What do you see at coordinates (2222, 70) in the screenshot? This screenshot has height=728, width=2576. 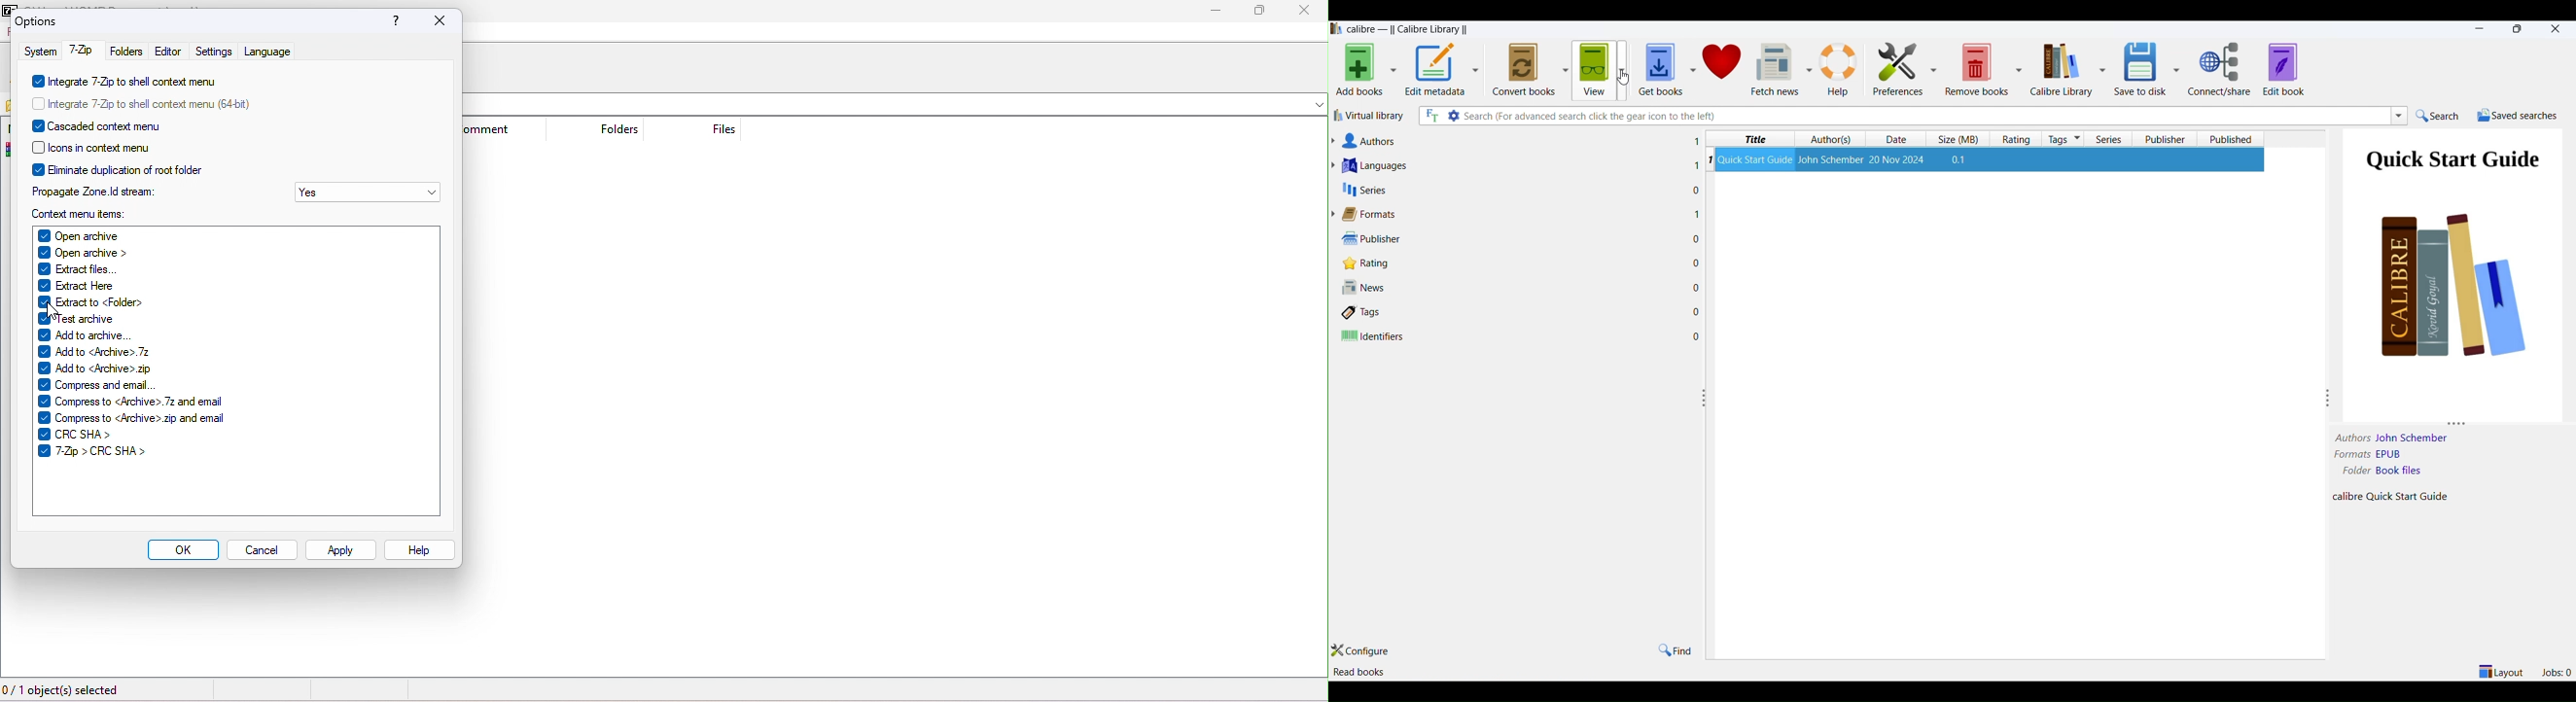 I see `connect/share` at bounding box center [2222, 70].